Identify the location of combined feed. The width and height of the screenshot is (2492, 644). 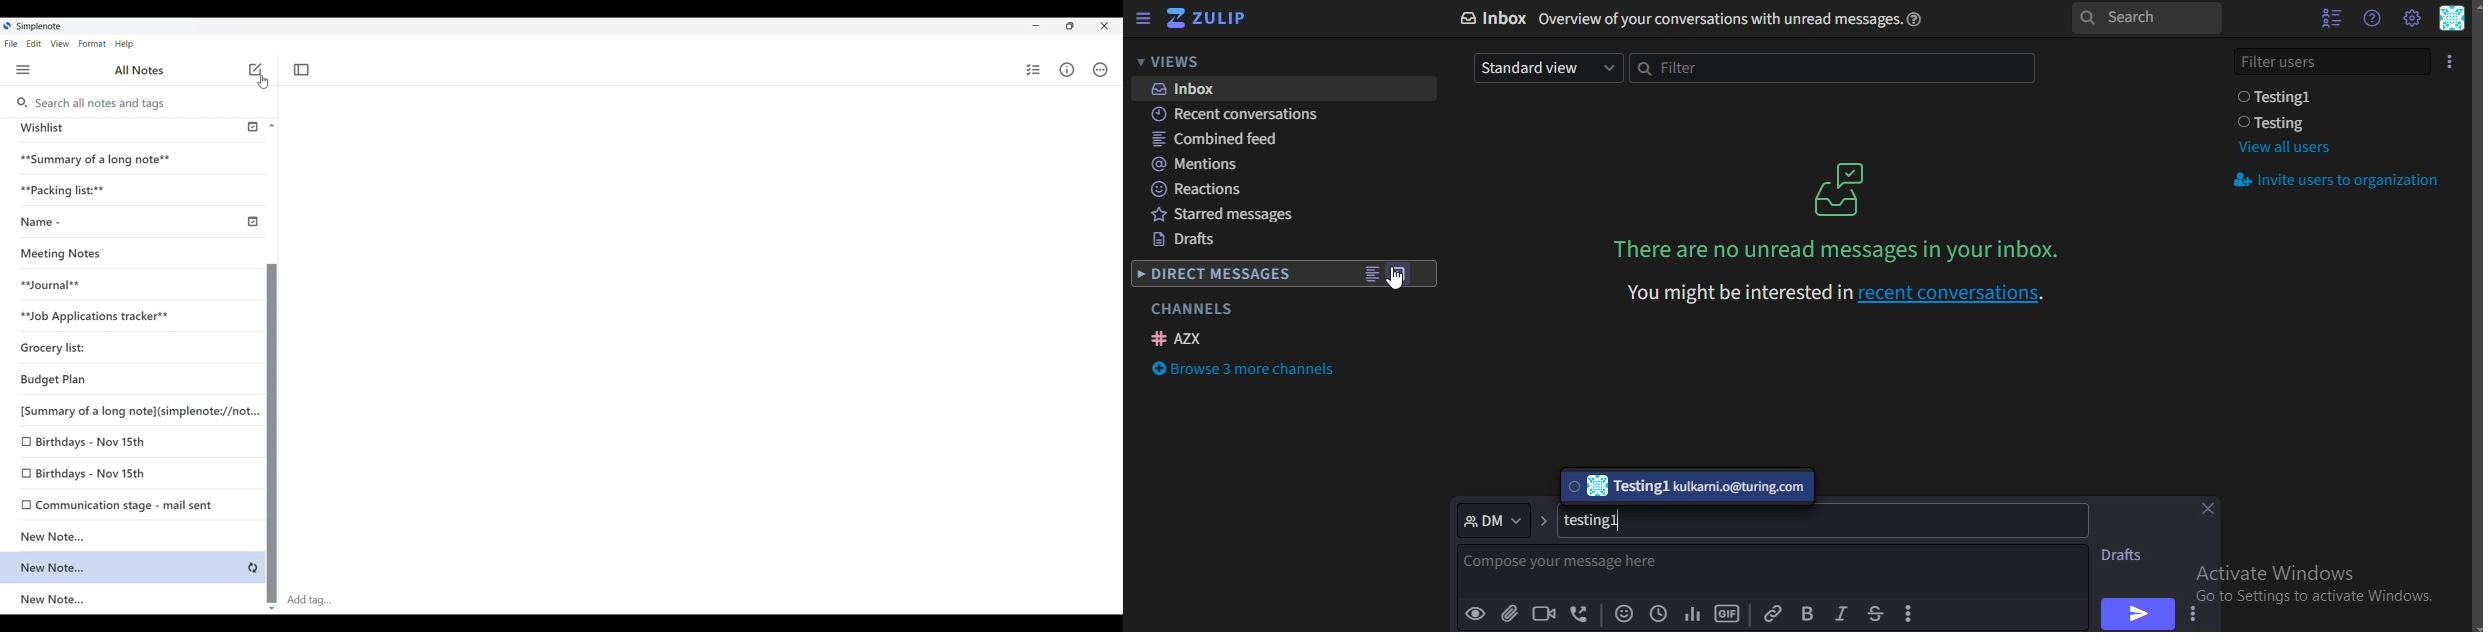
(1218, 140).